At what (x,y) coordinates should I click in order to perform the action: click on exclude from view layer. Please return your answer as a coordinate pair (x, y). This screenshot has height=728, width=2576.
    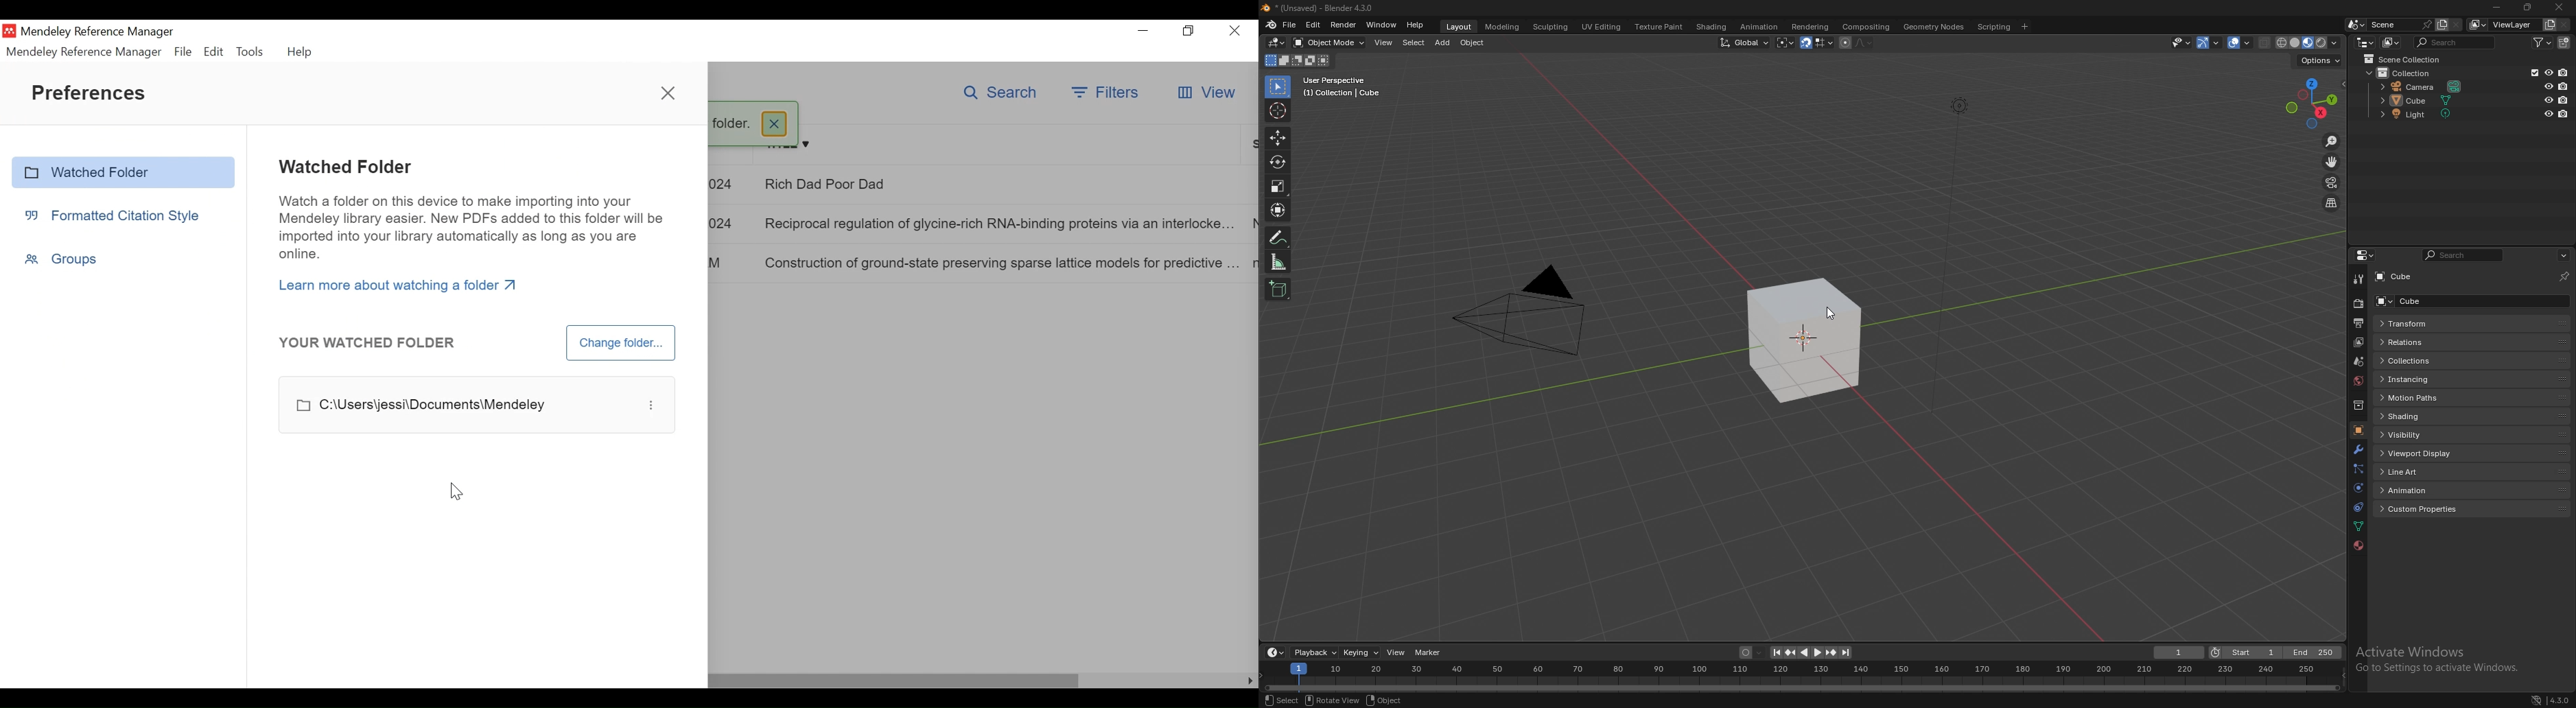
    Looking at the image, I should click on (2531, 72).